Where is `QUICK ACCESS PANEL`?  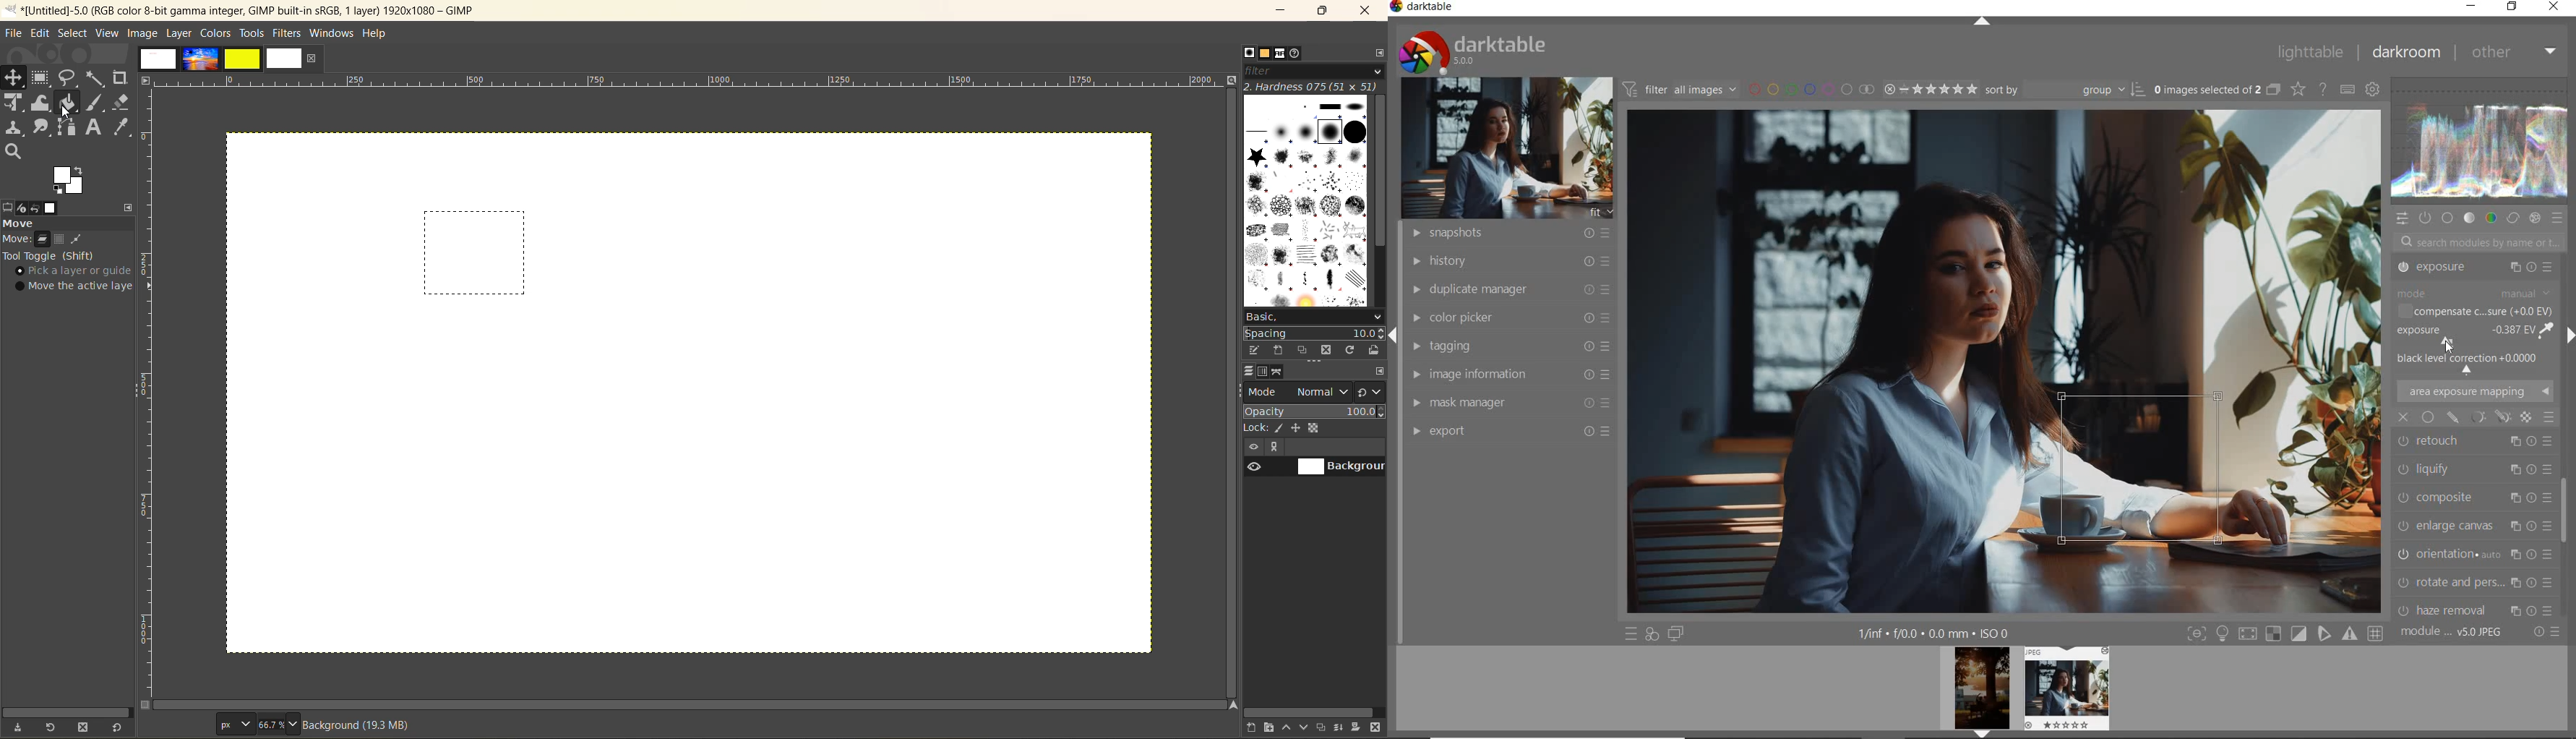 QUICK ACCESS PANEL is located at coordinates (2402, 219).